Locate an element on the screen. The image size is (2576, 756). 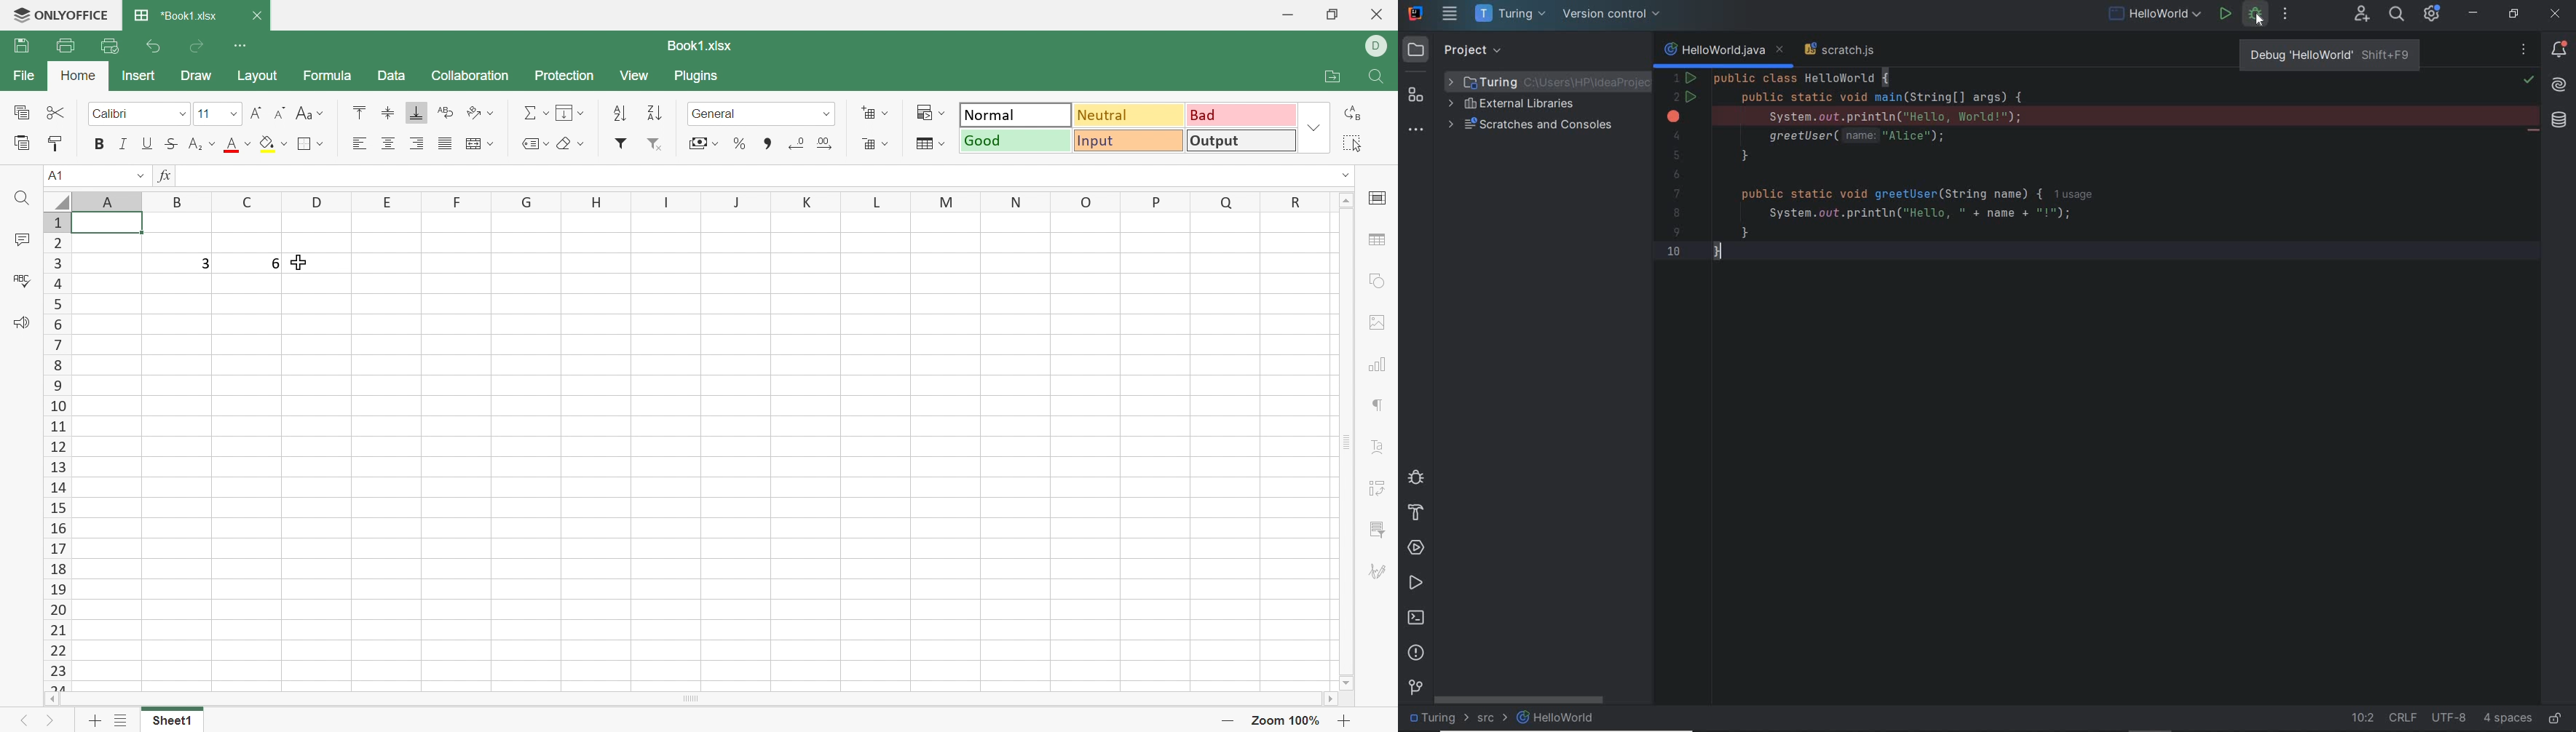
List of sheets is located at coordinates (121, 720).